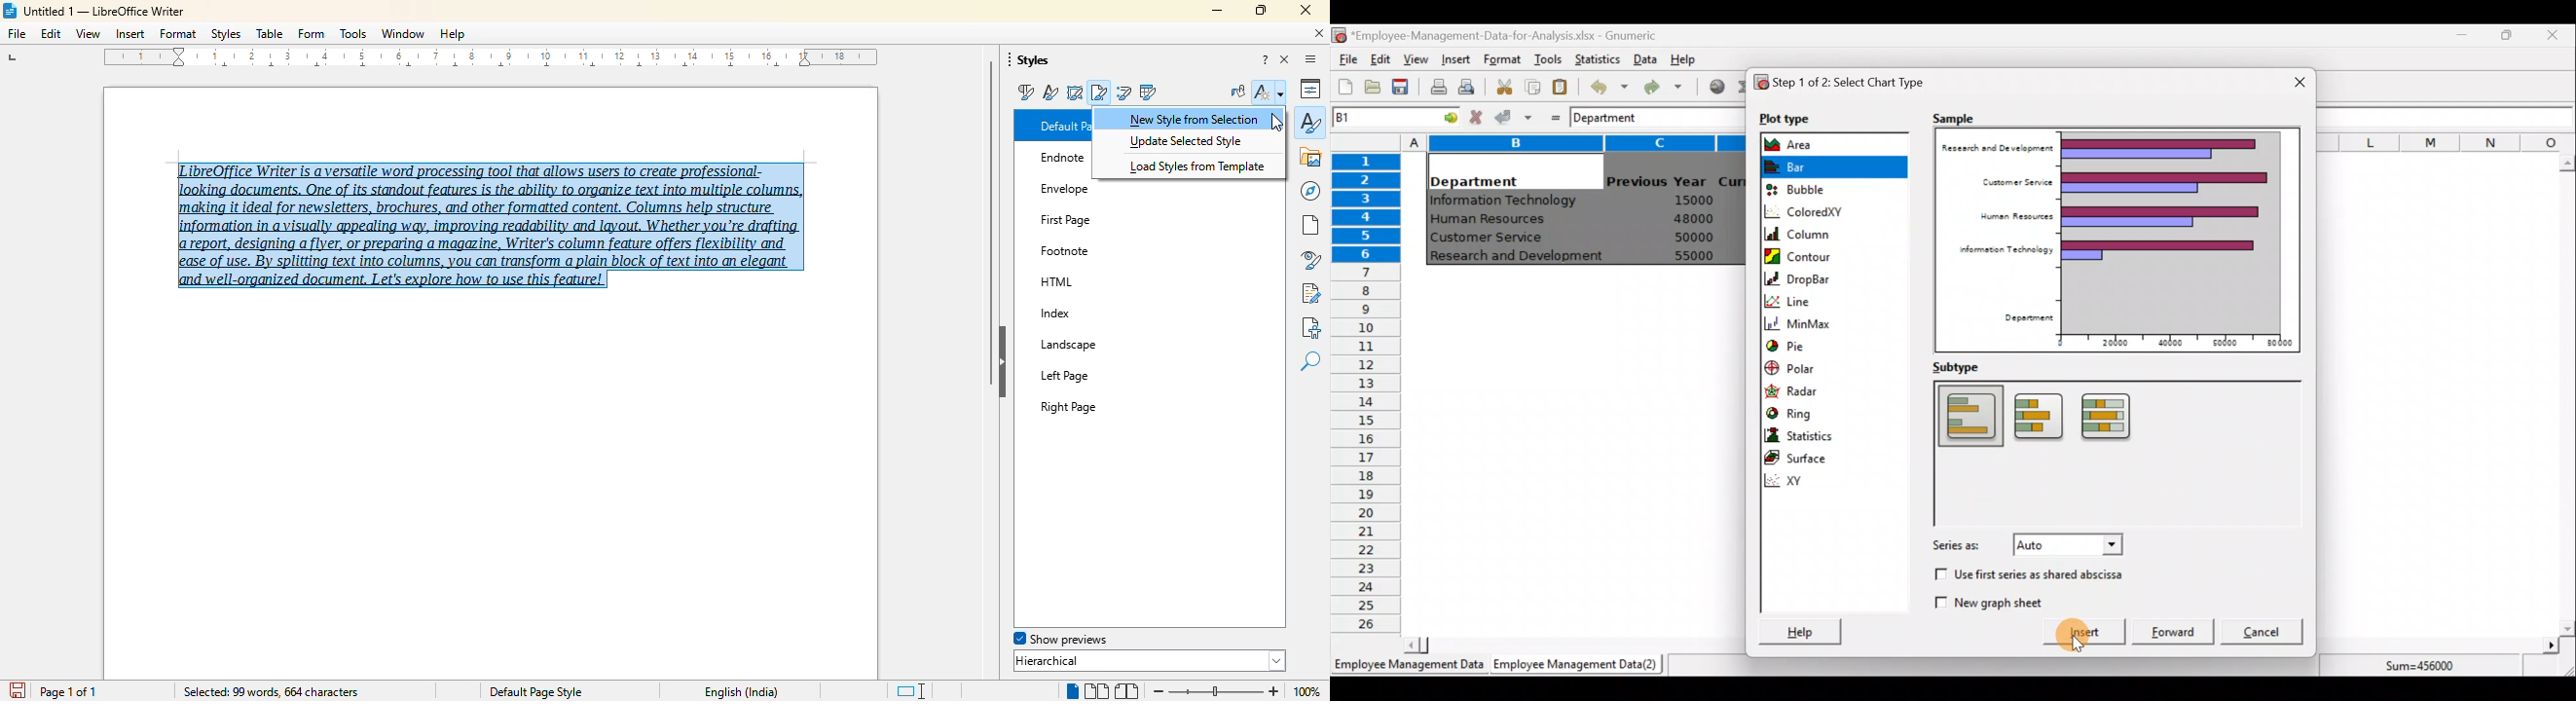 Image resolution: width=2576 pixels, height=728 pixels. I want to click on 100% (change zoom level), so click(1309, 692).